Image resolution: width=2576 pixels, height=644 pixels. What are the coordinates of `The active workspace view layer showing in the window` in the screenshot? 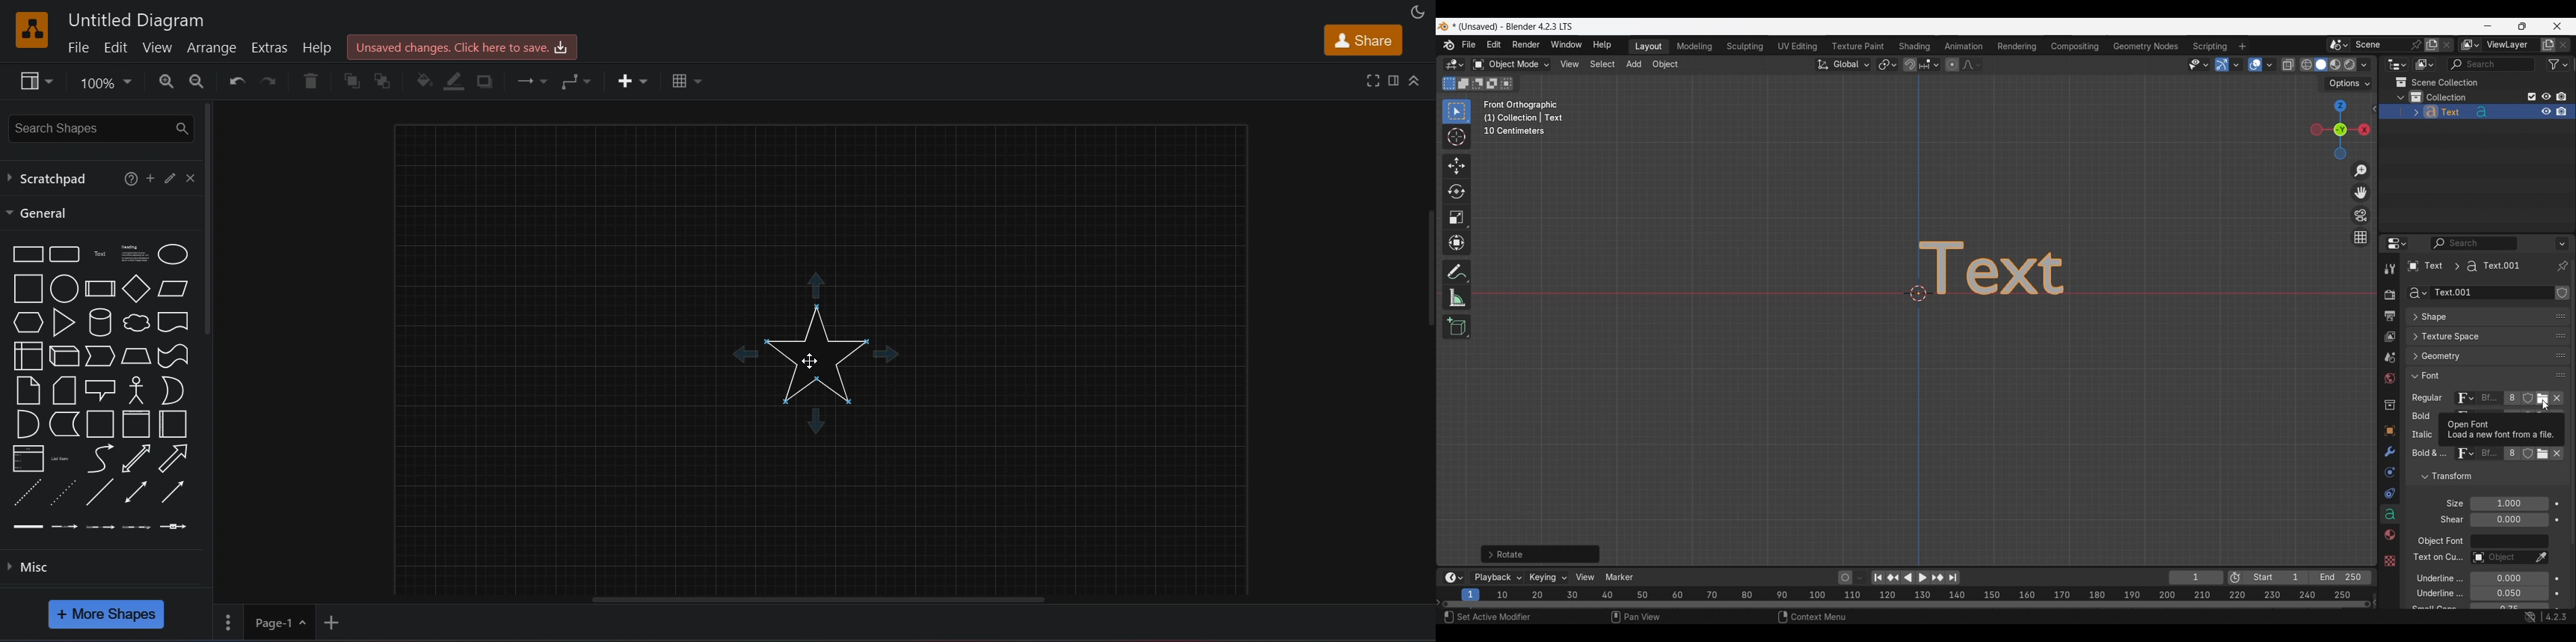 It's located at (2471, 45).